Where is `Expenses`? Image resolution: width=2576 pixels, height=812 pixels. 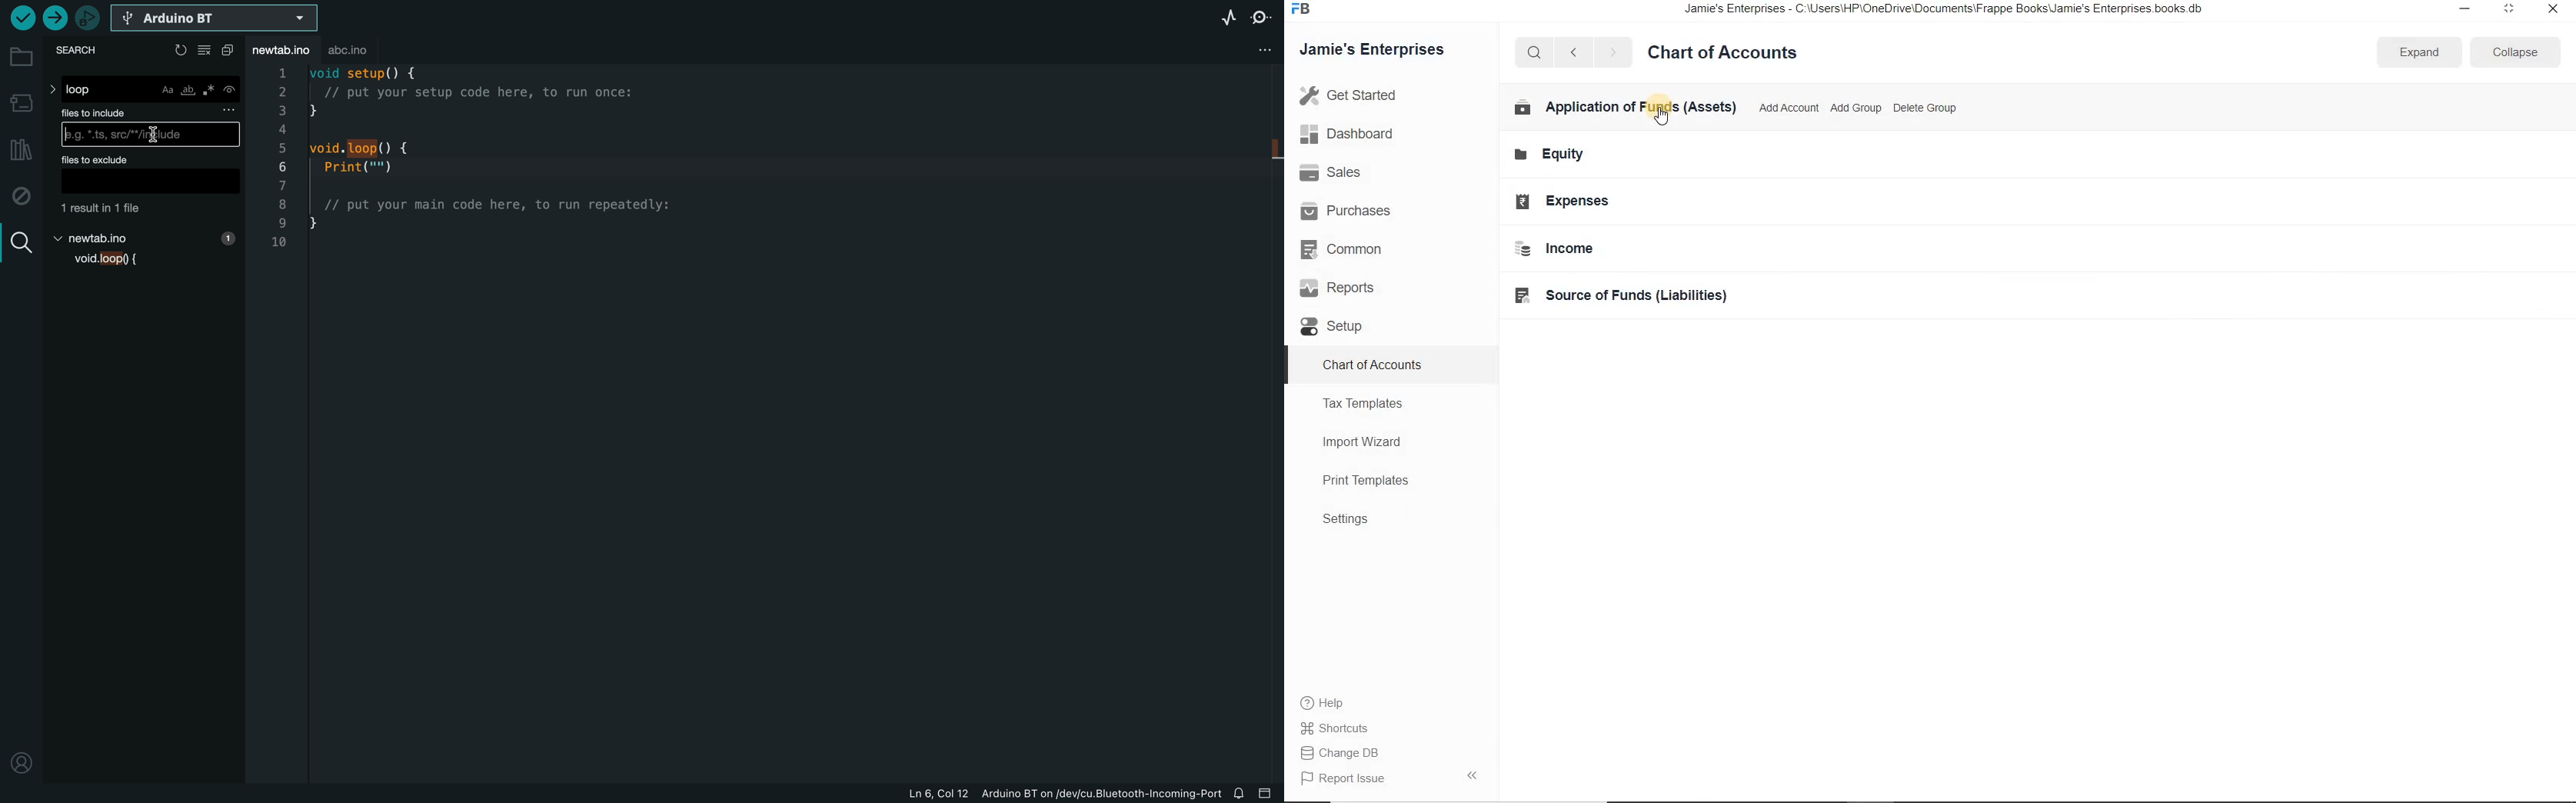 Expenses is located at coordinates (1575, 202).